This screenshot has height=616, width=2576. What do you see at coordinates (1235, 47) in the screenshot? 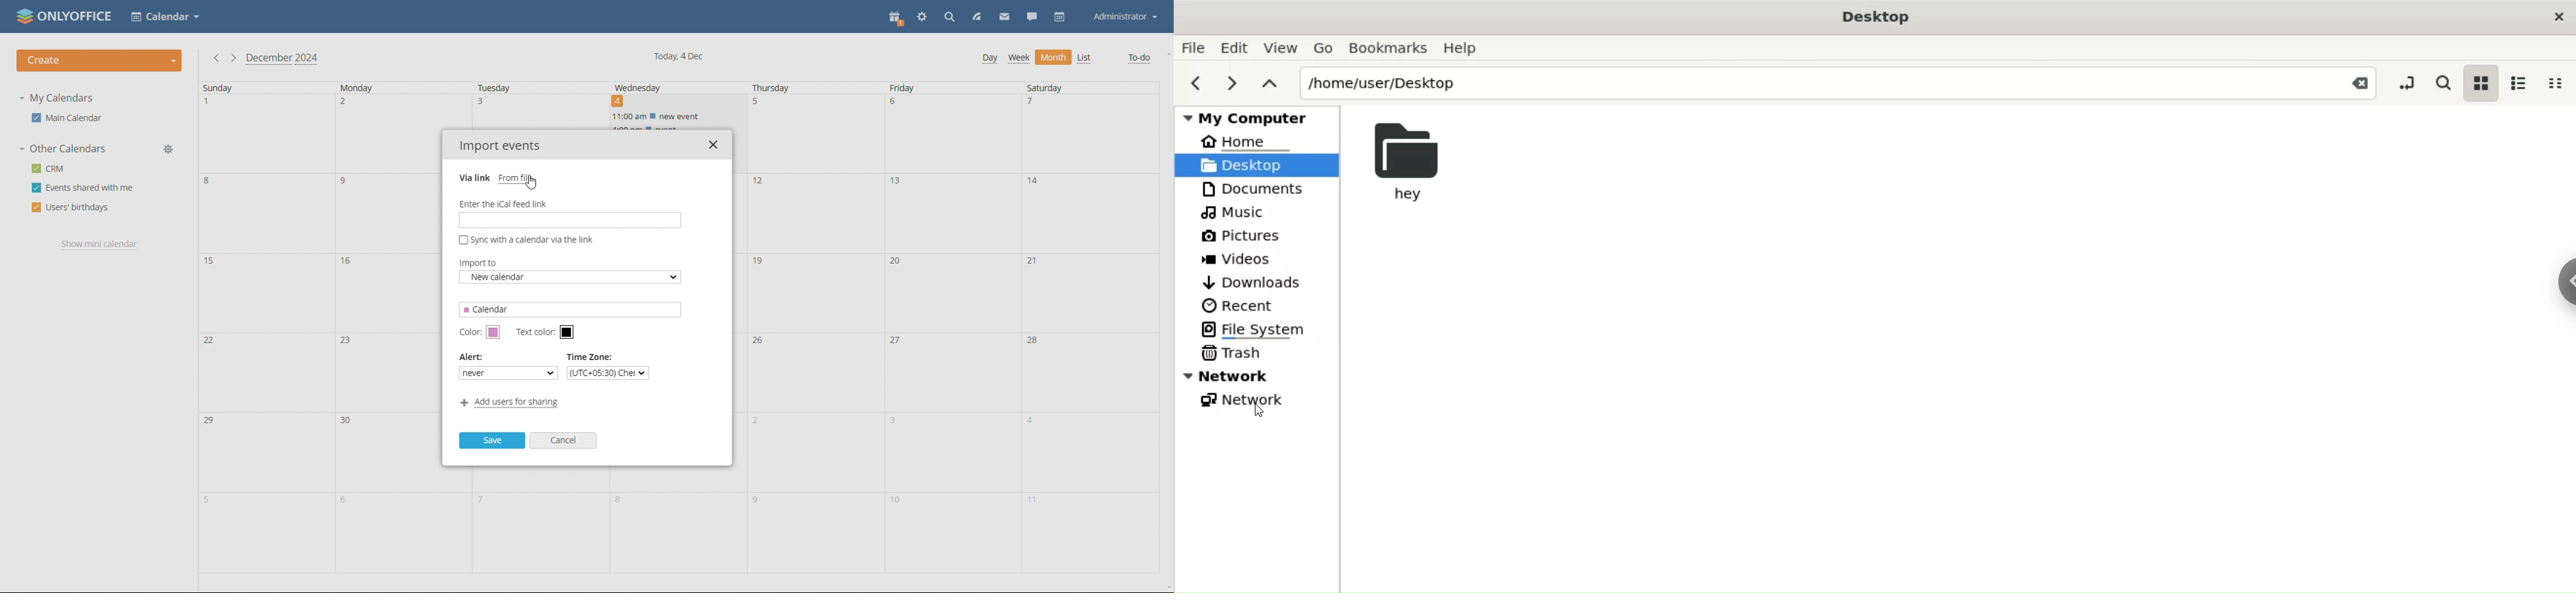
I see `Edit` at bounding box center [1235, 47].